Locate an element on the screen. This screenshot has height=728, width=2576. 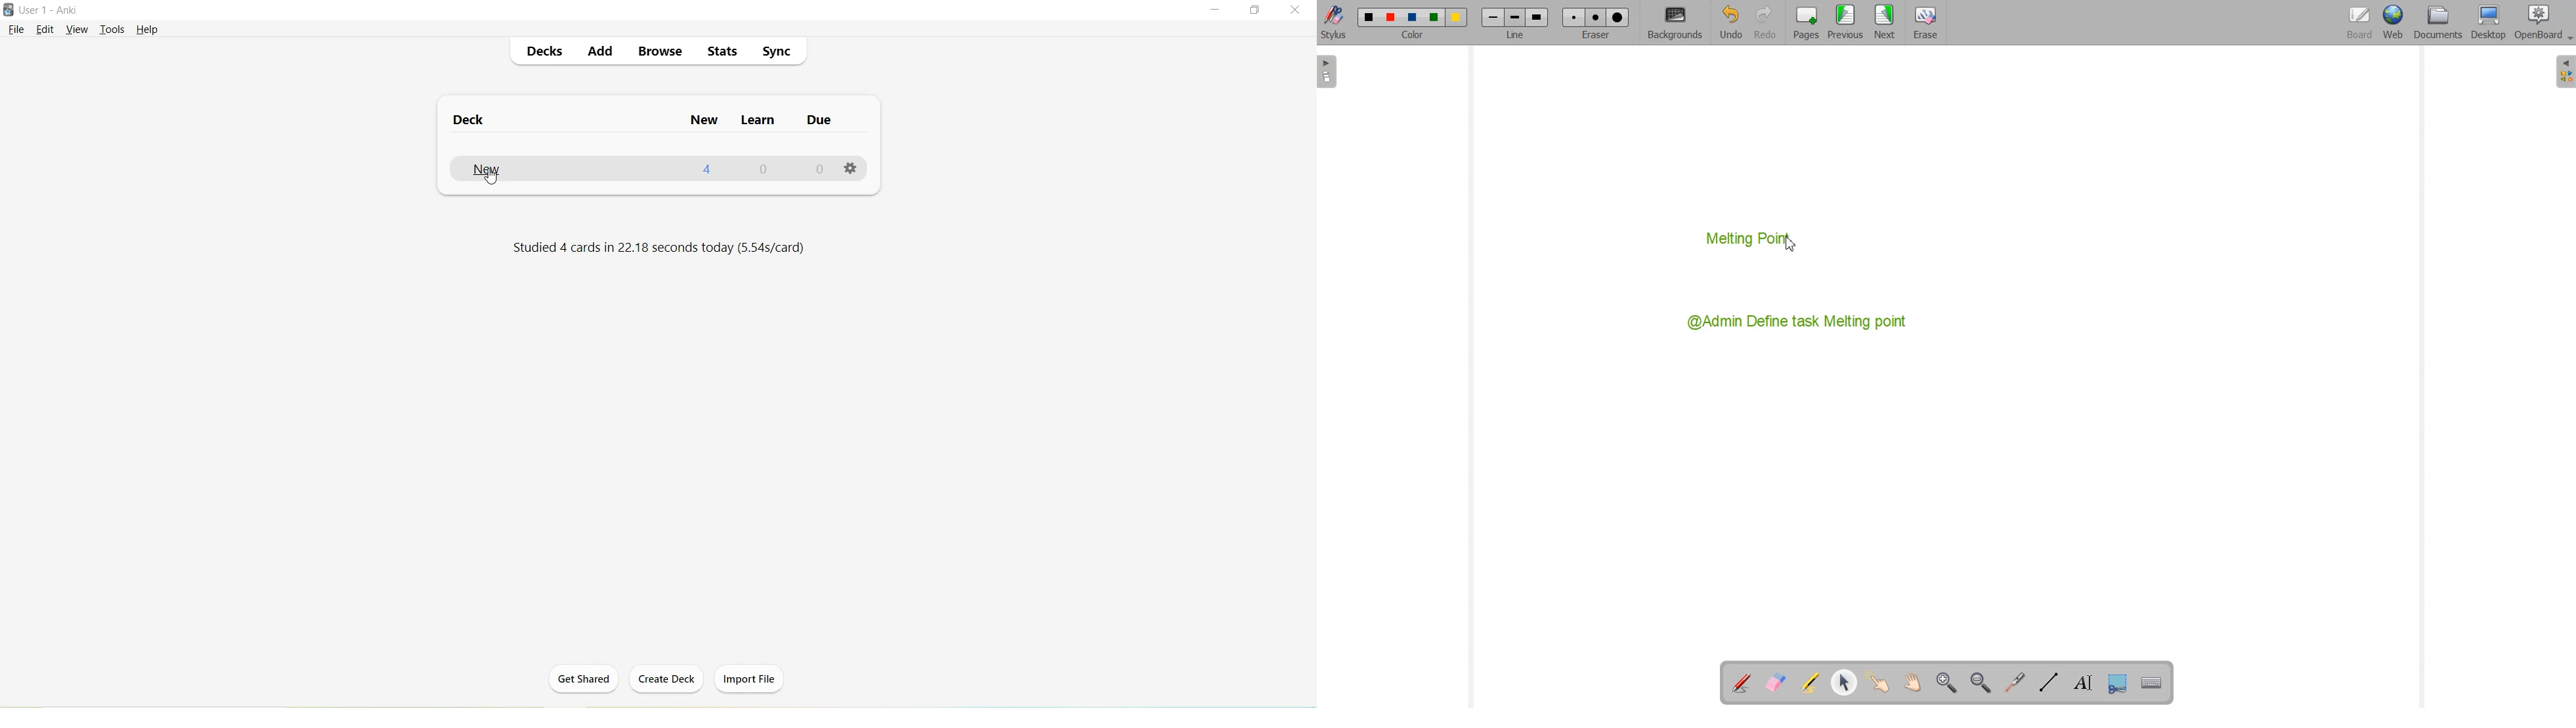
Scroll page is located at coordinates (1910, 683).